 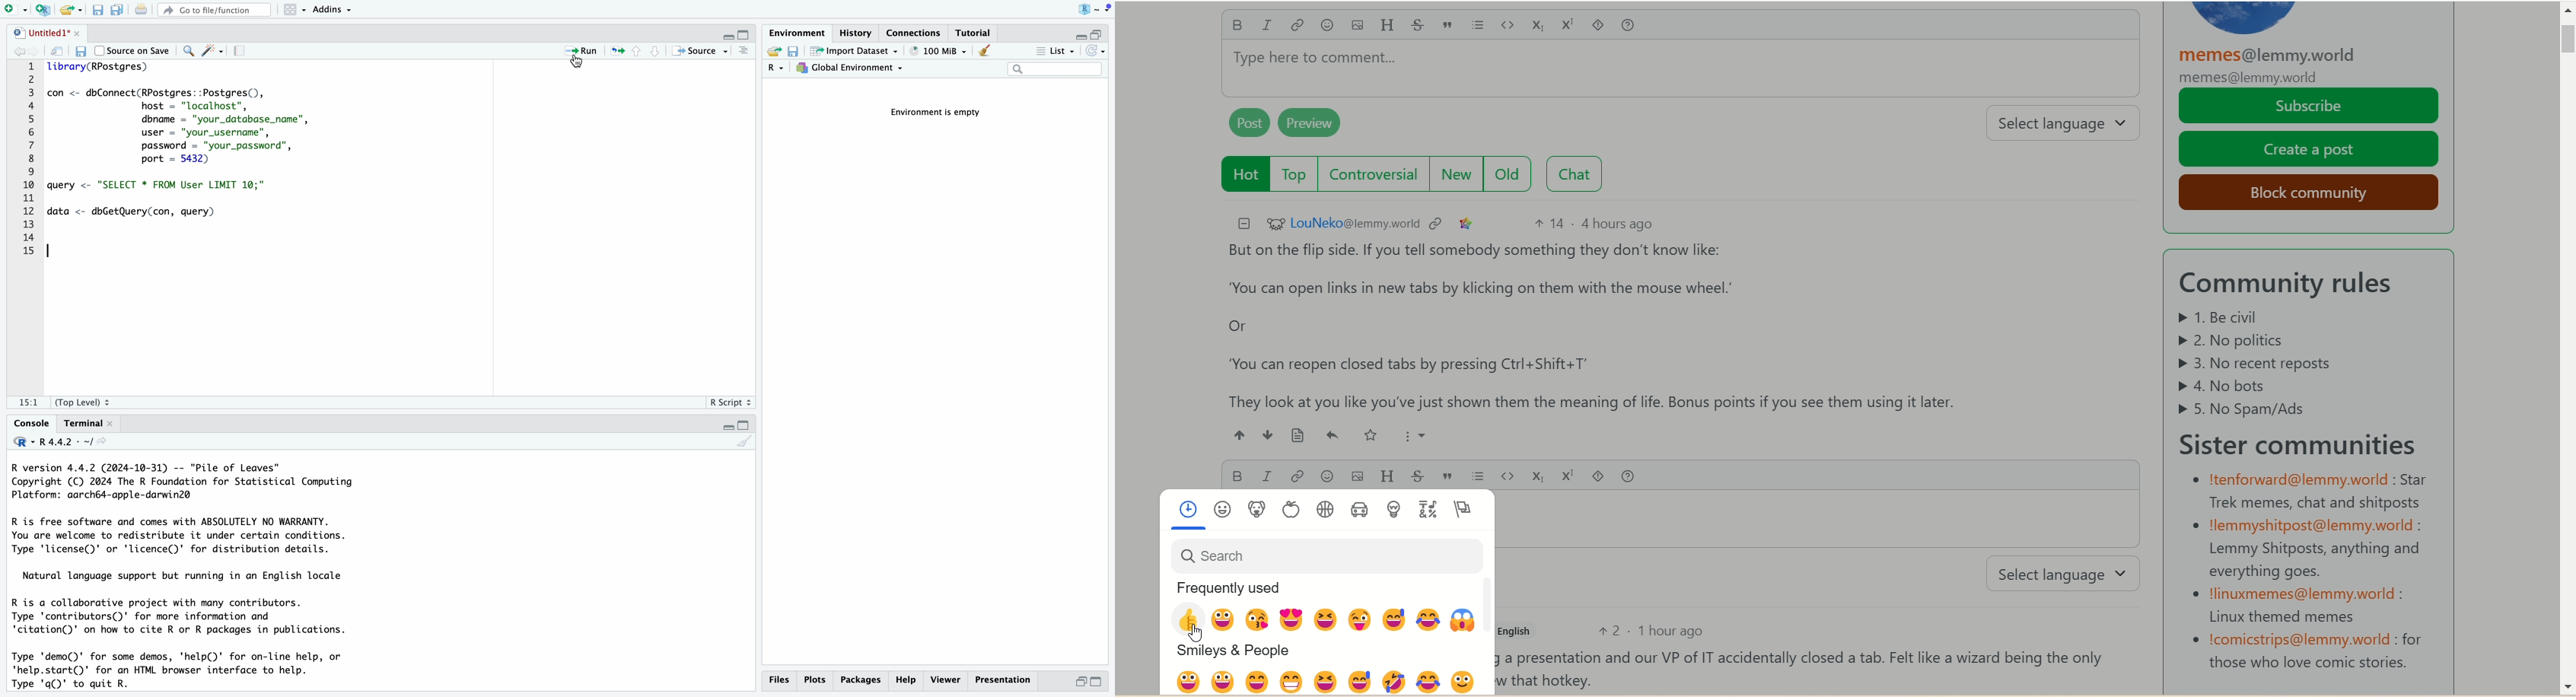 I want to click on hot, so click(x=1239, y=173).